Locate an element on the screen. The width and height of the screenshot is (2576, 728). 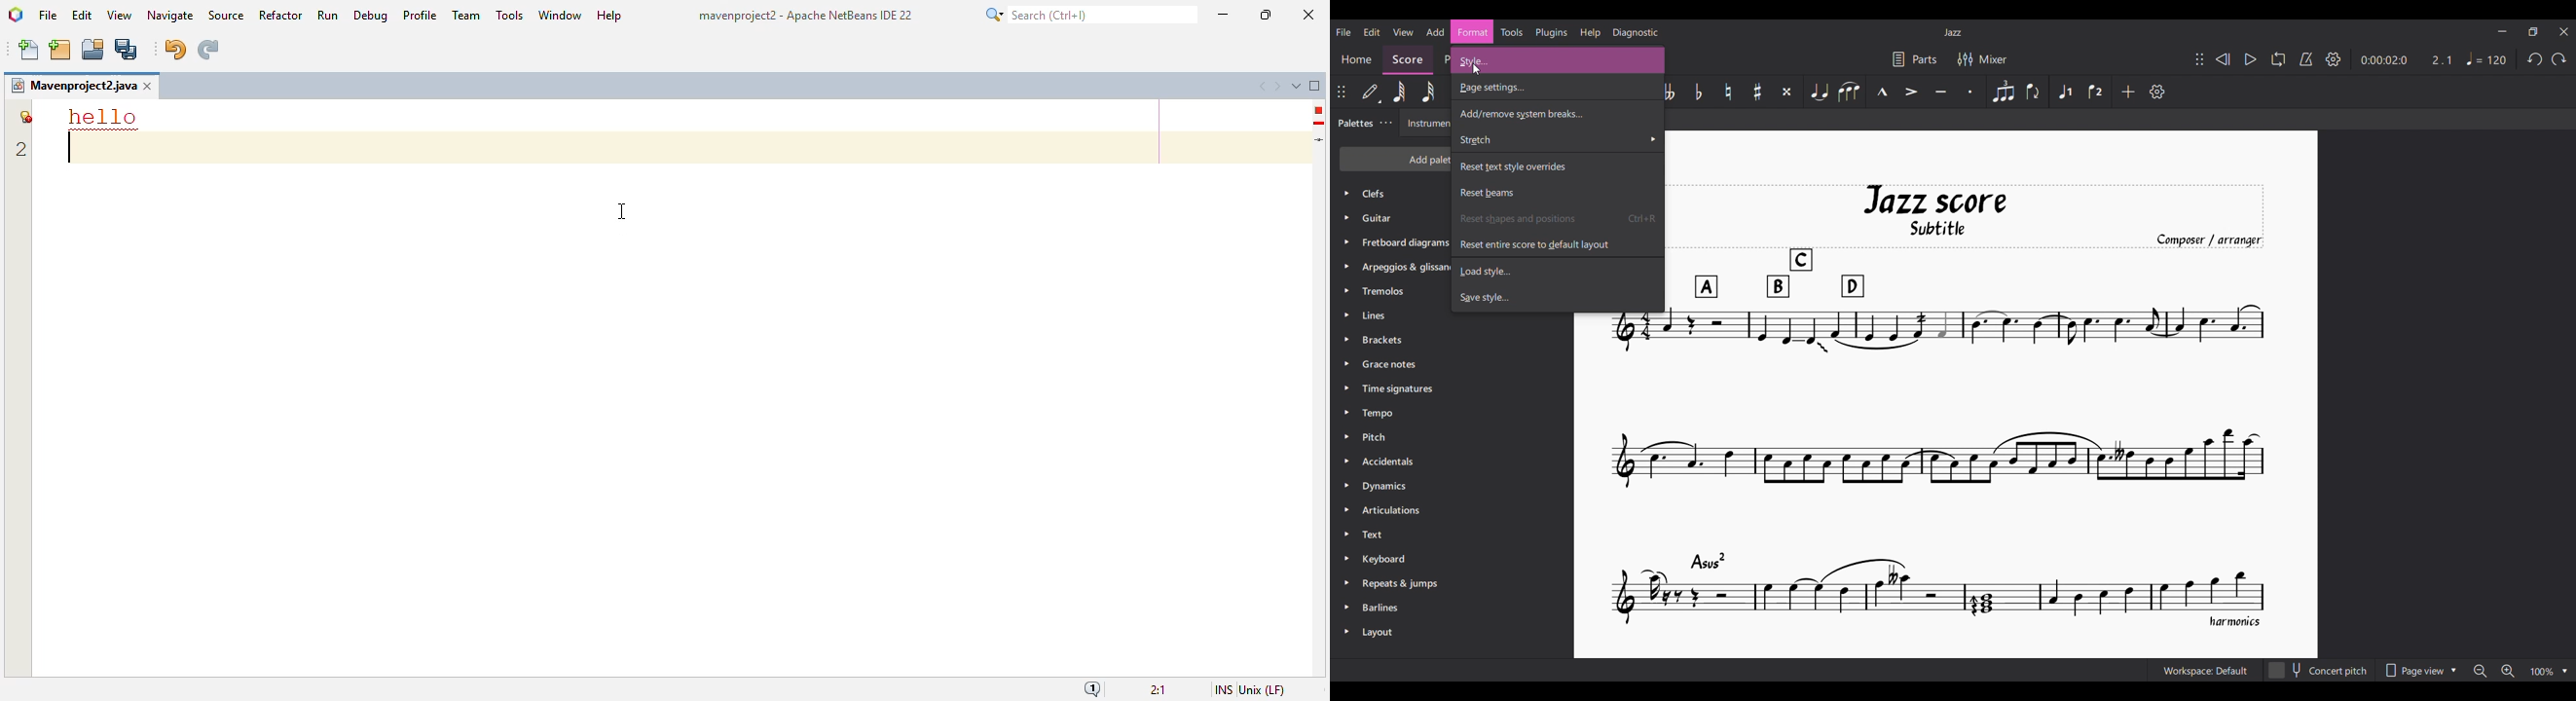
Keyboard is located at coordinates (1392, 559).